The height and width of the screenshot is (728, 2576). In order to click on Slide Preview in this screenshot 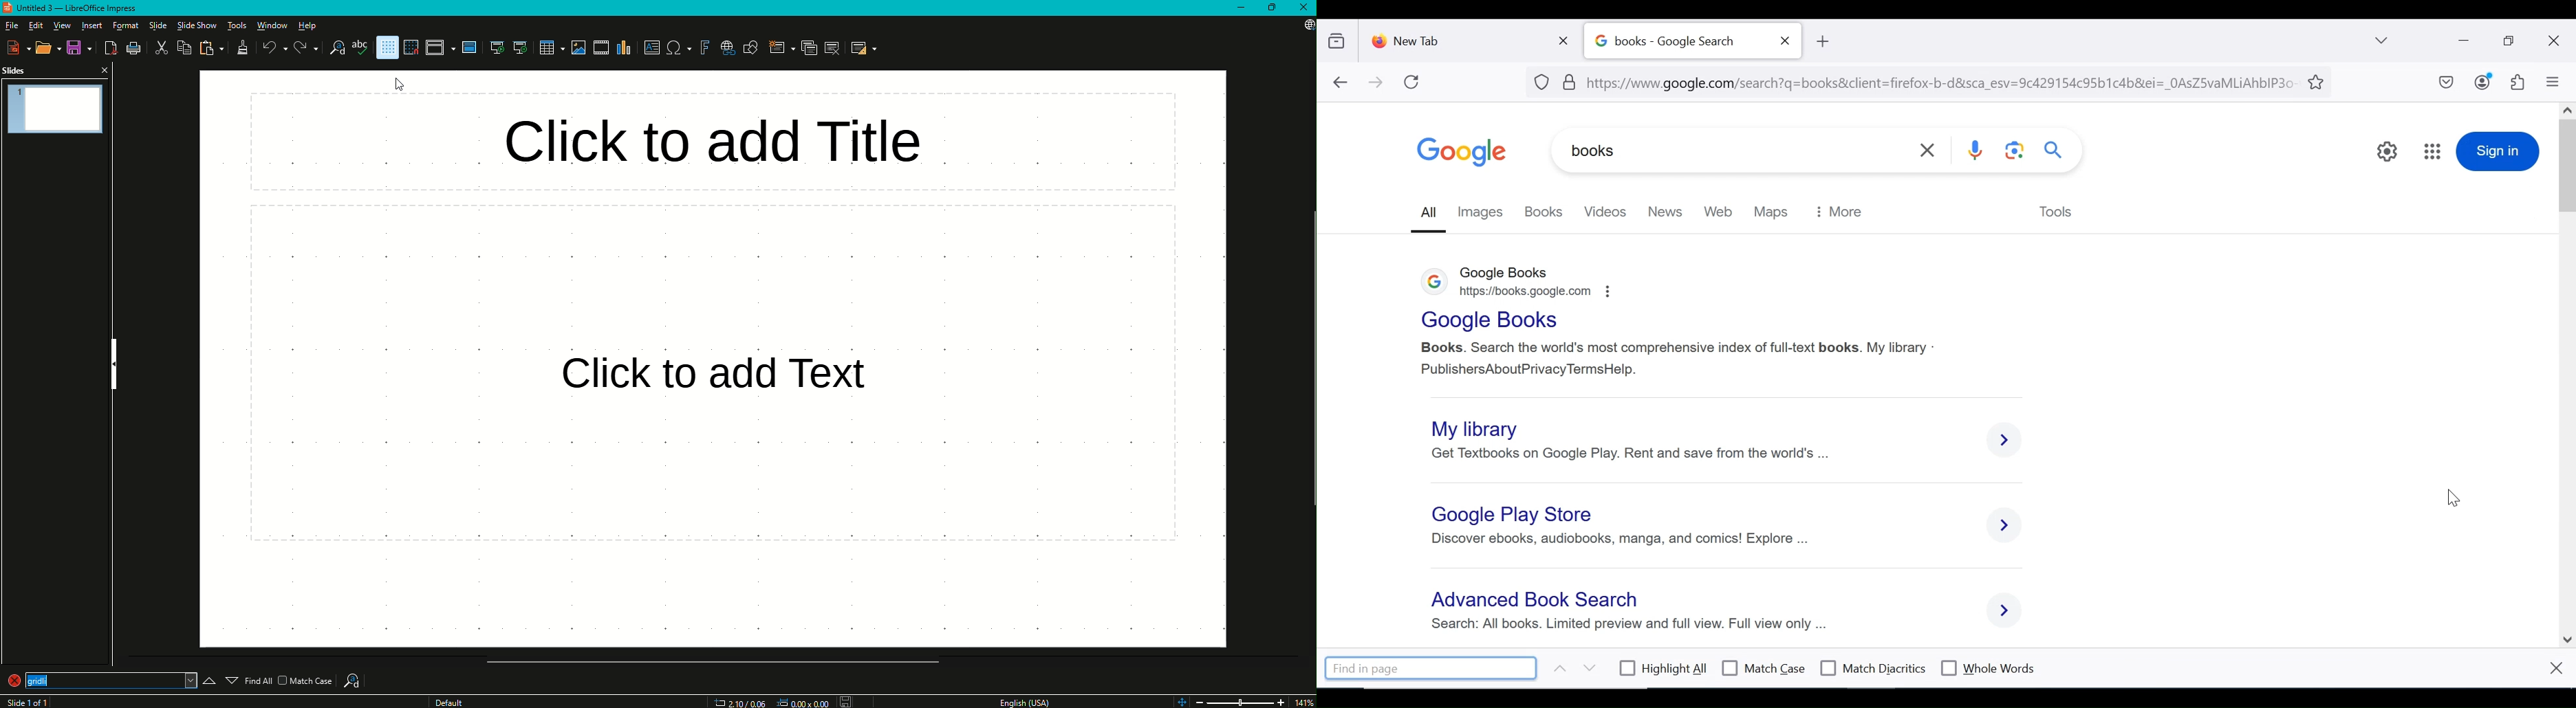, I will do `click(55, 107)`.